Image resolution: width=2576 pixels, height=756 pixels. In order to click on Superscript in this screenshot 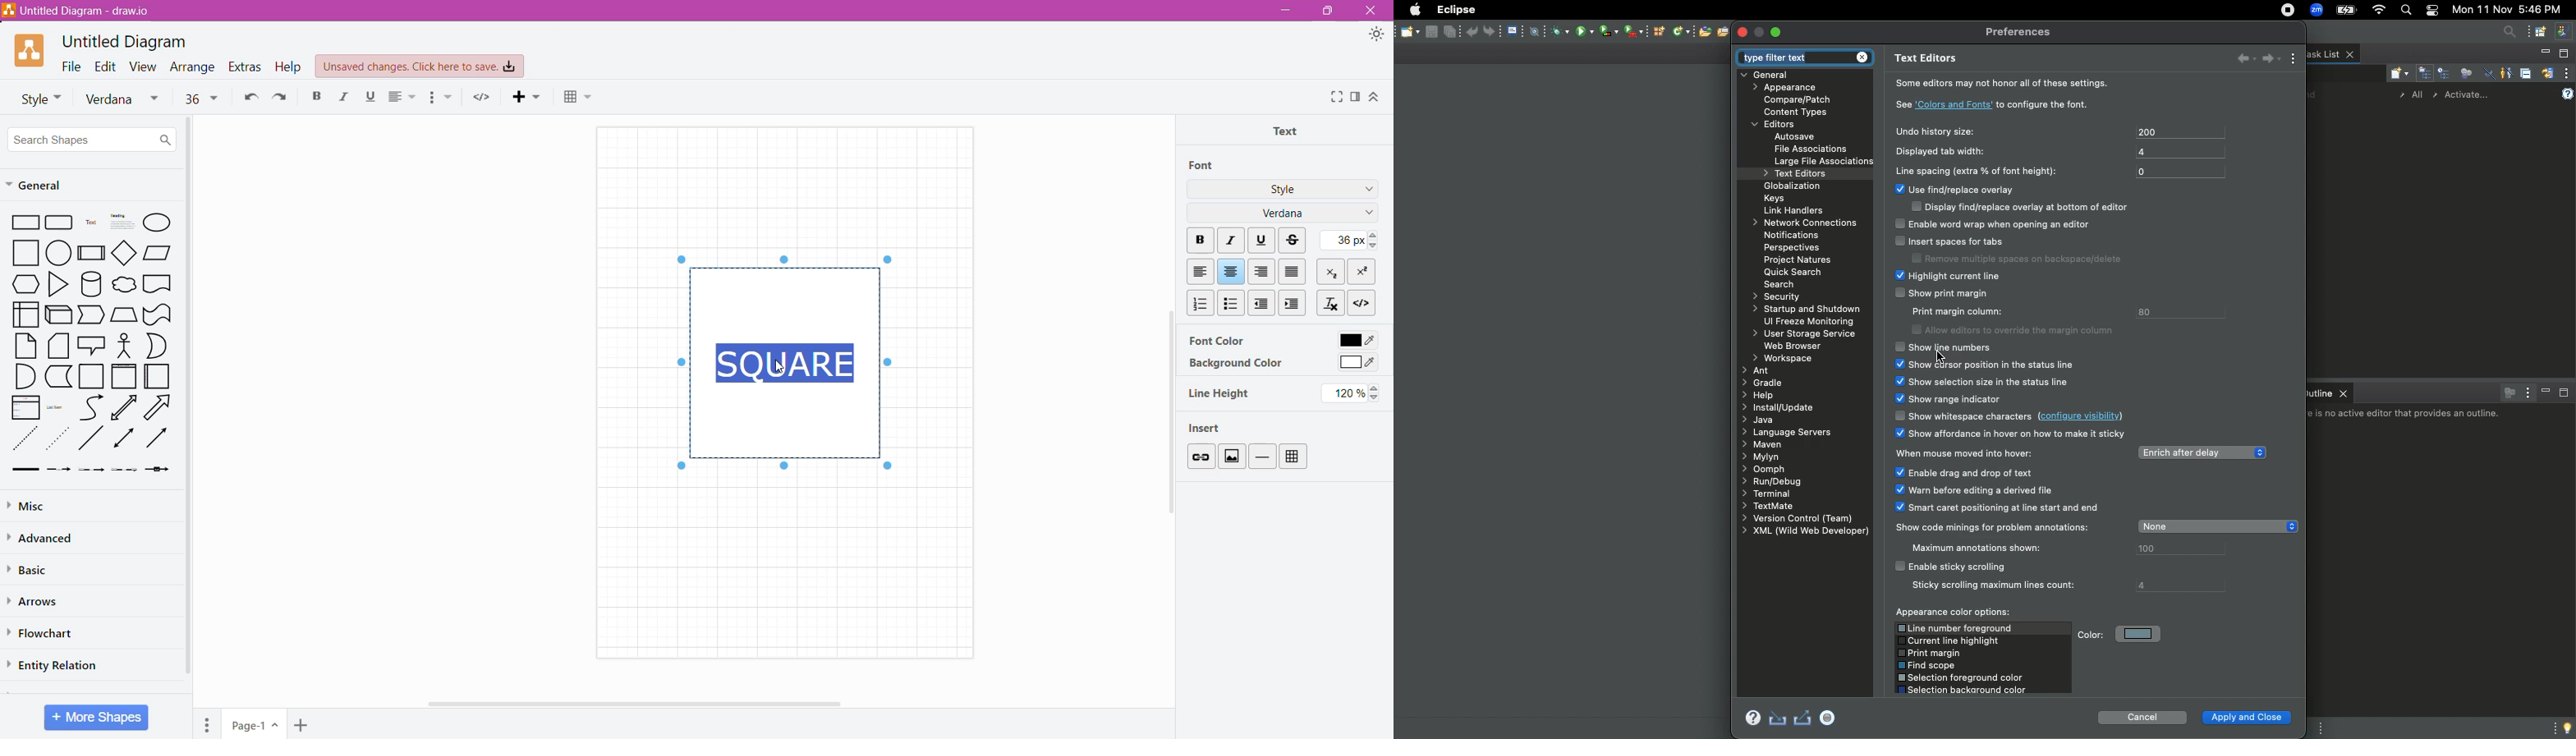, I will do `click(1363, 271)`.